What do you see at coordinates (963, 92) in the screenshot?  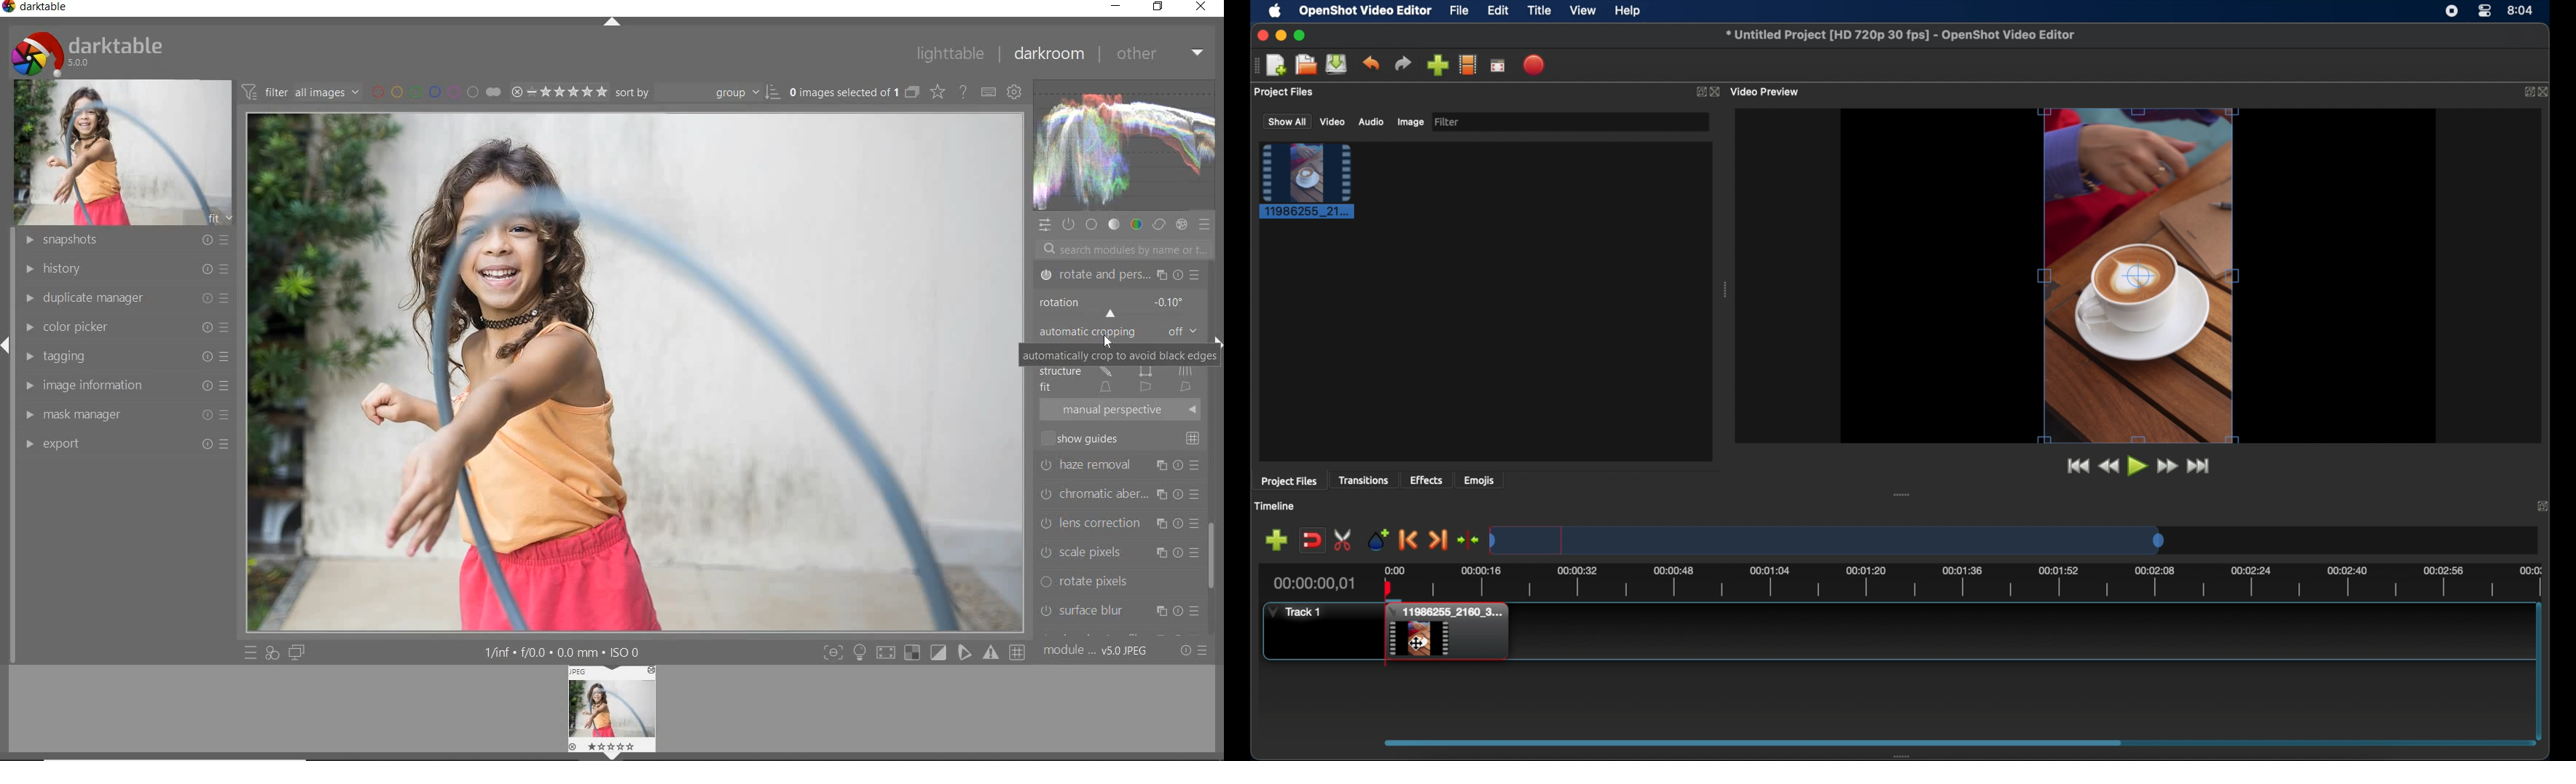 I see `enable for online help` at bounding box center [963, 92].